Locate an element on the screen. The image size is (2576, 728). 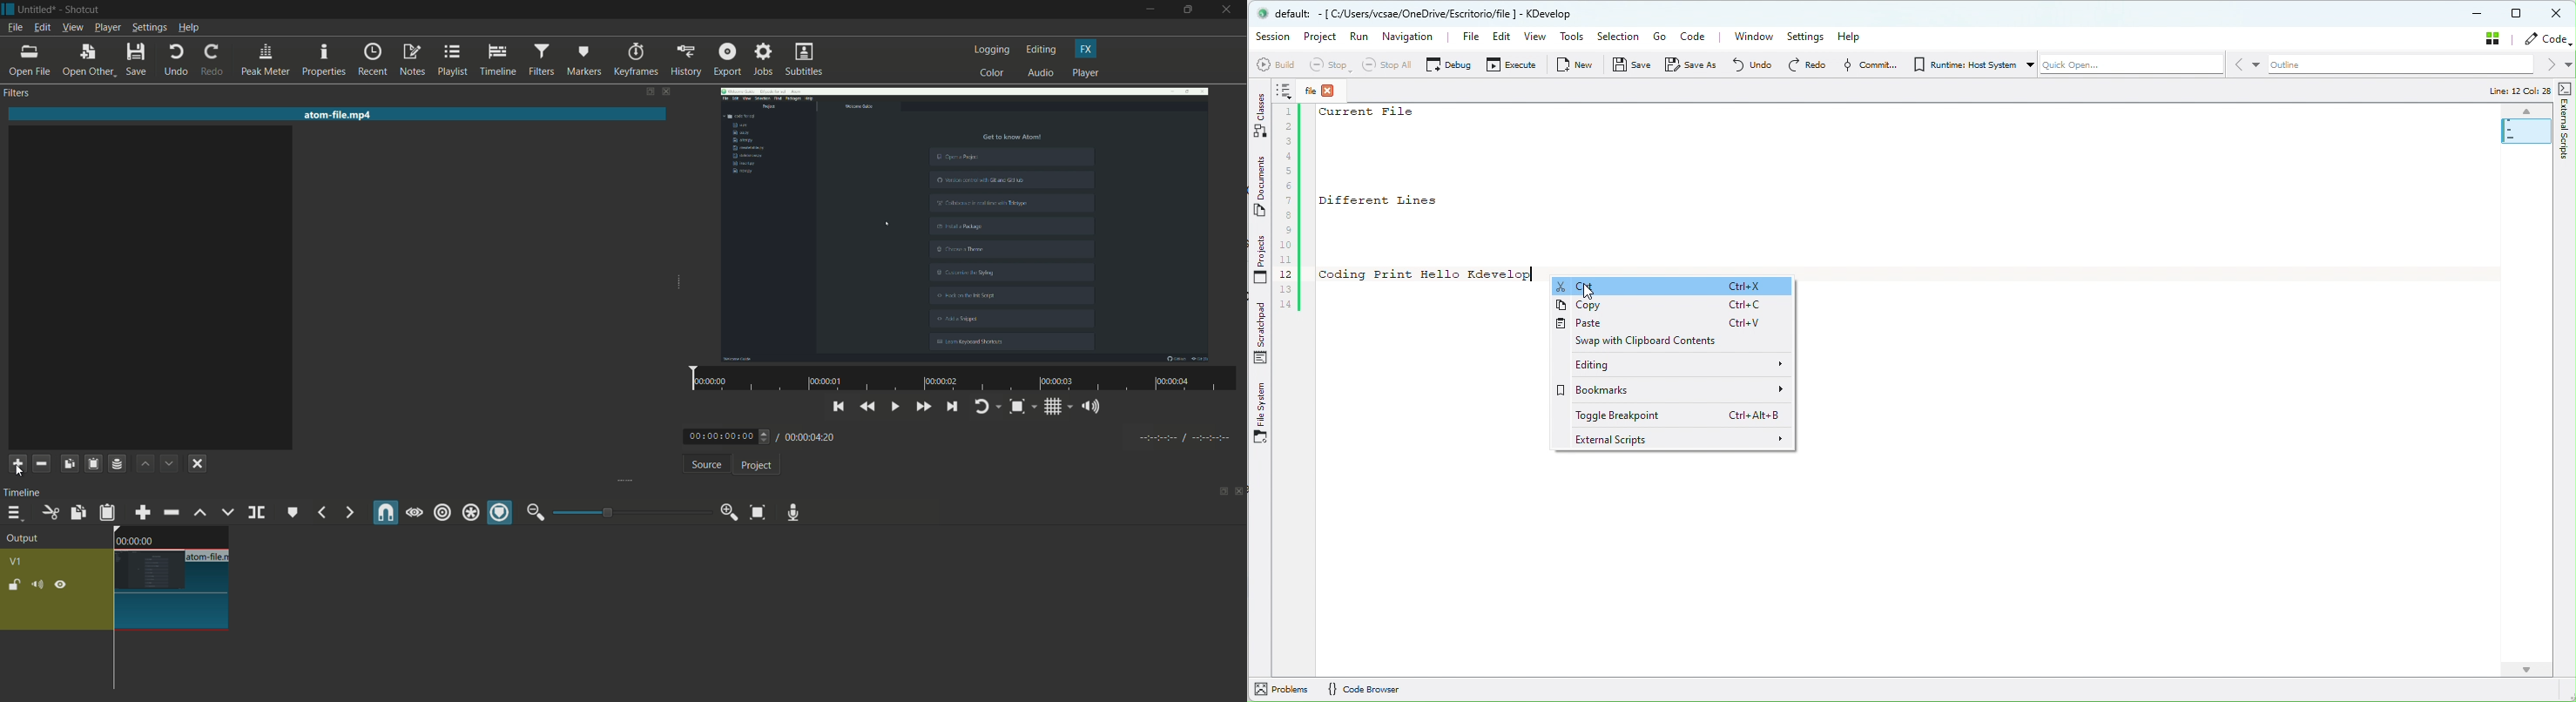
Undo is located at coordinates (1746, 65).